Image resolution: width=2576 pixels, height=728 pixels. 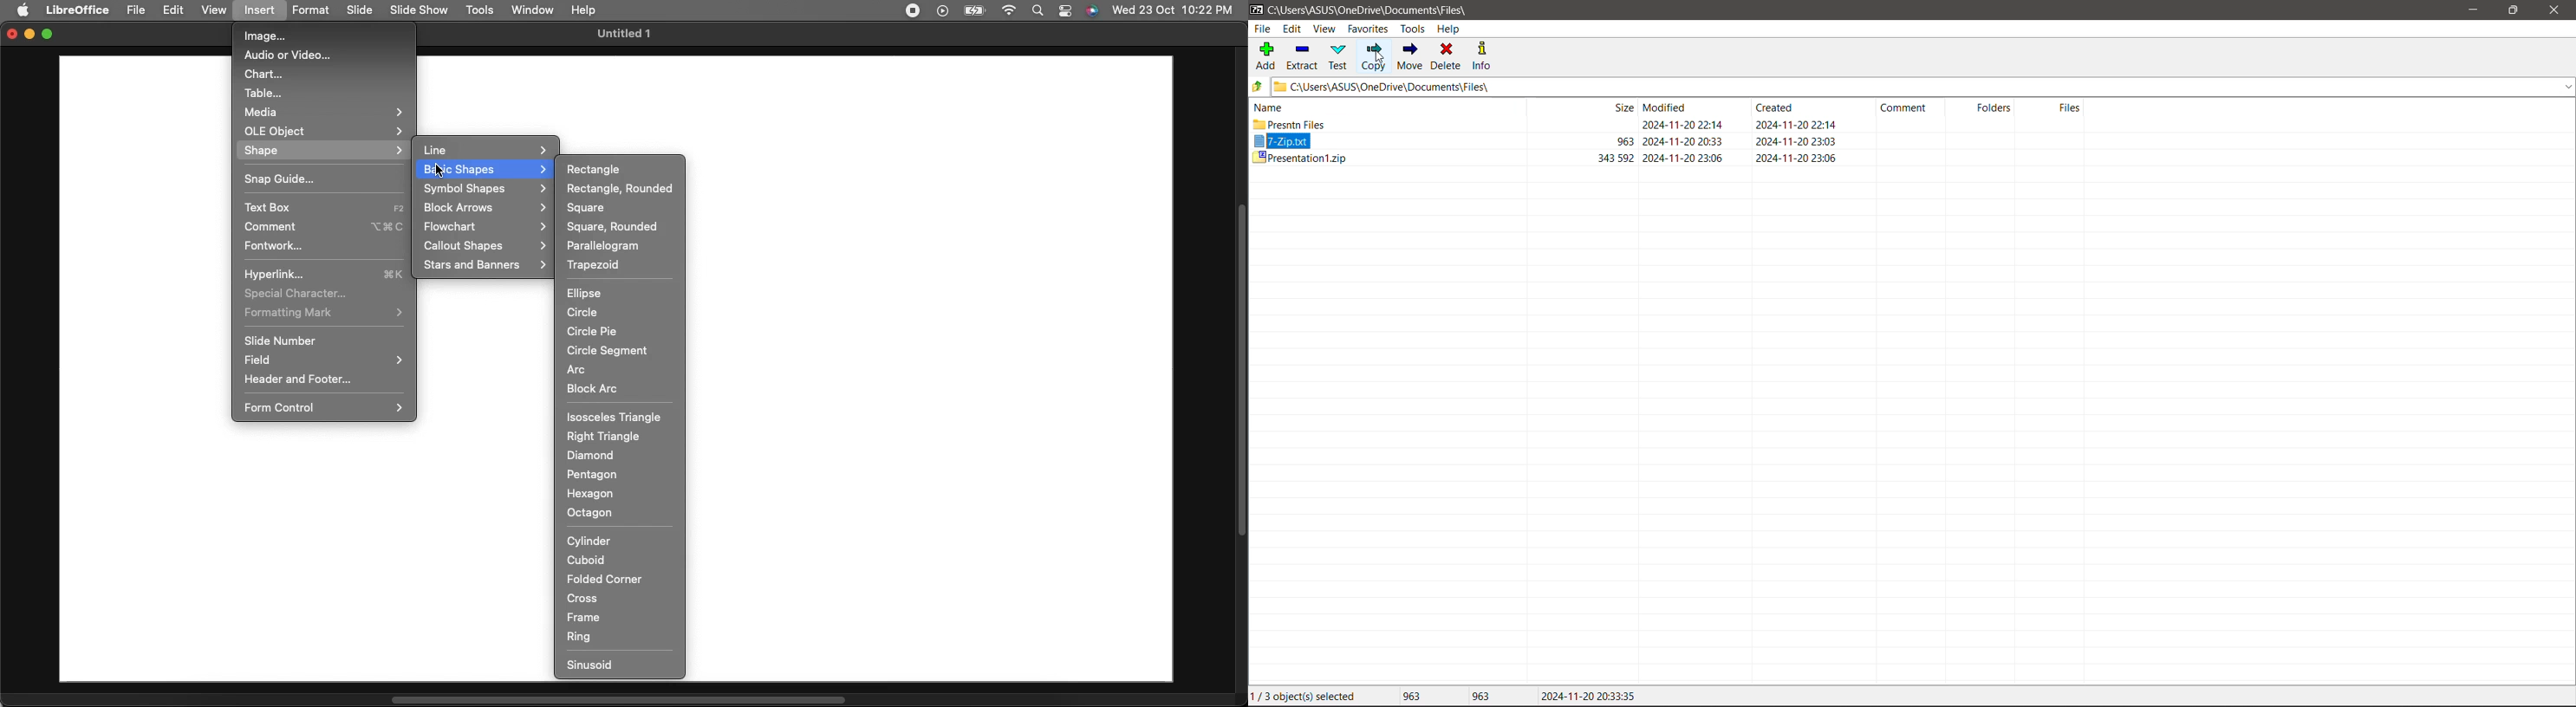 What do you see at coordinates (1373, 56) in the screenshot?
I see `Copy` at bounding box center [1373, 56].